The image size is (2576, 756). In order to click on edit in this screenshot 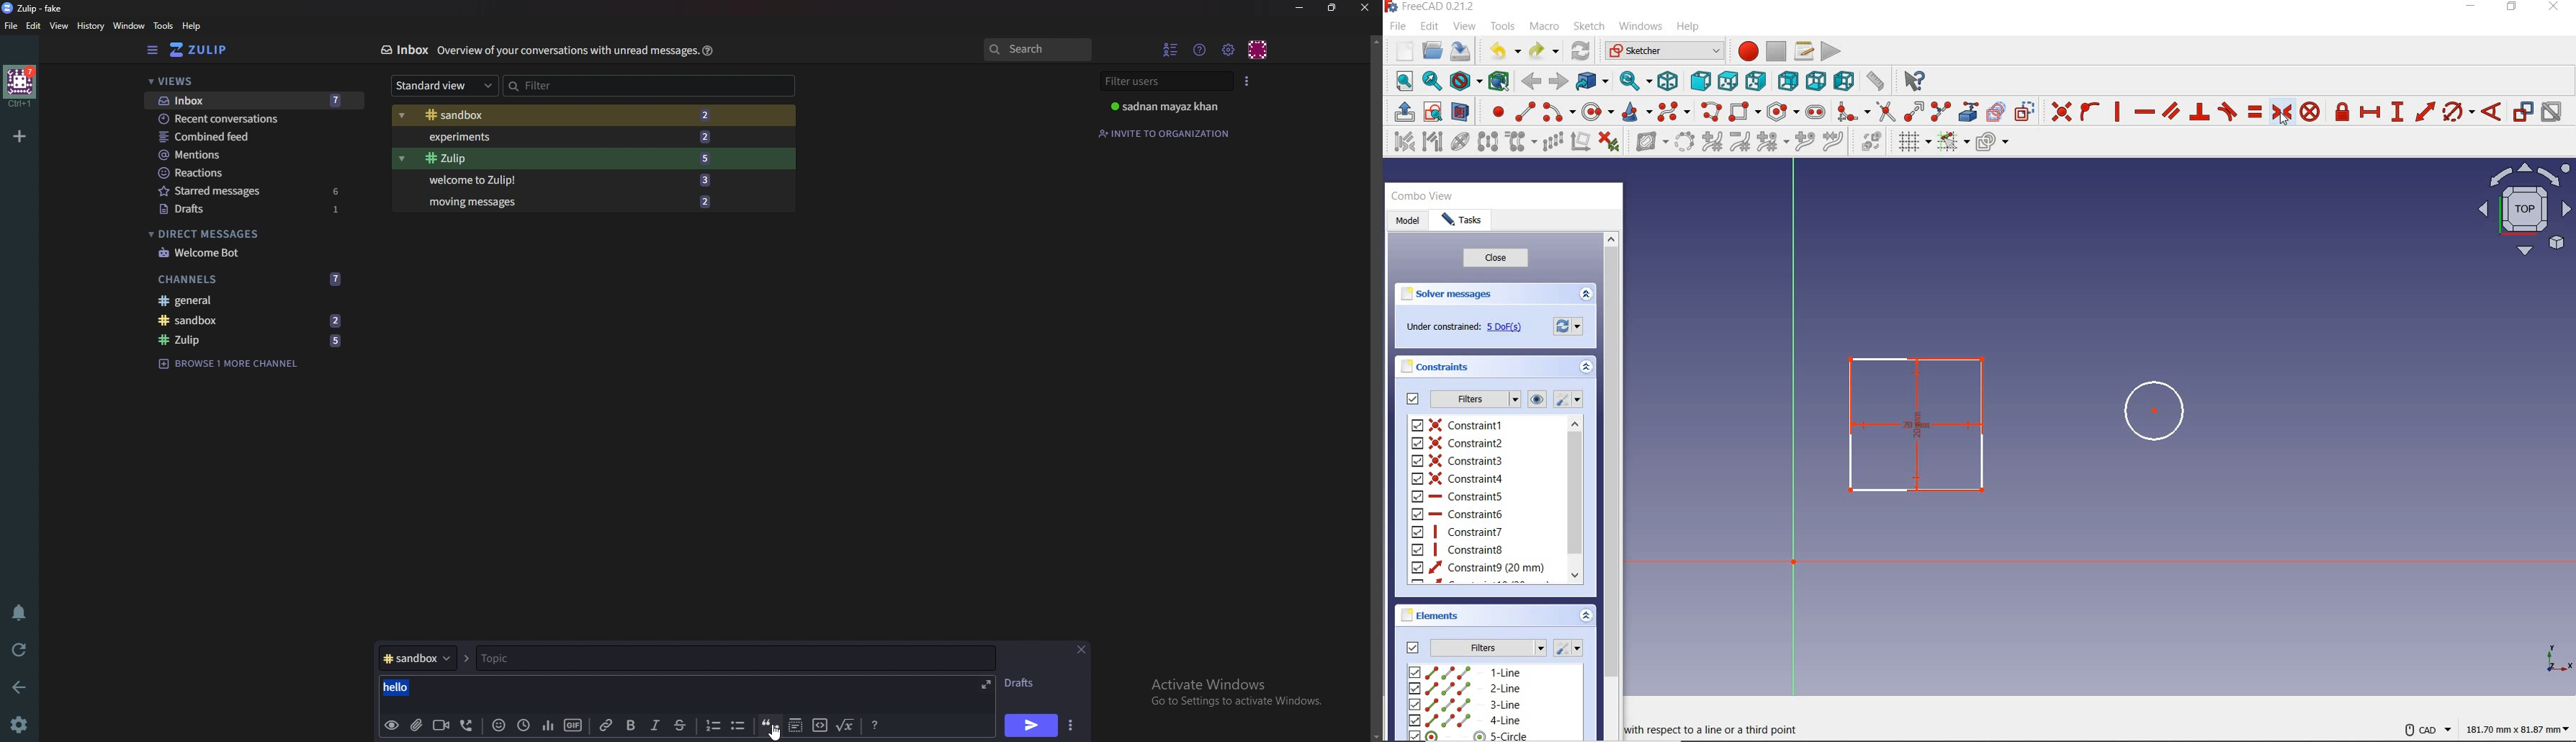, I will do `click(1430, 27)`.